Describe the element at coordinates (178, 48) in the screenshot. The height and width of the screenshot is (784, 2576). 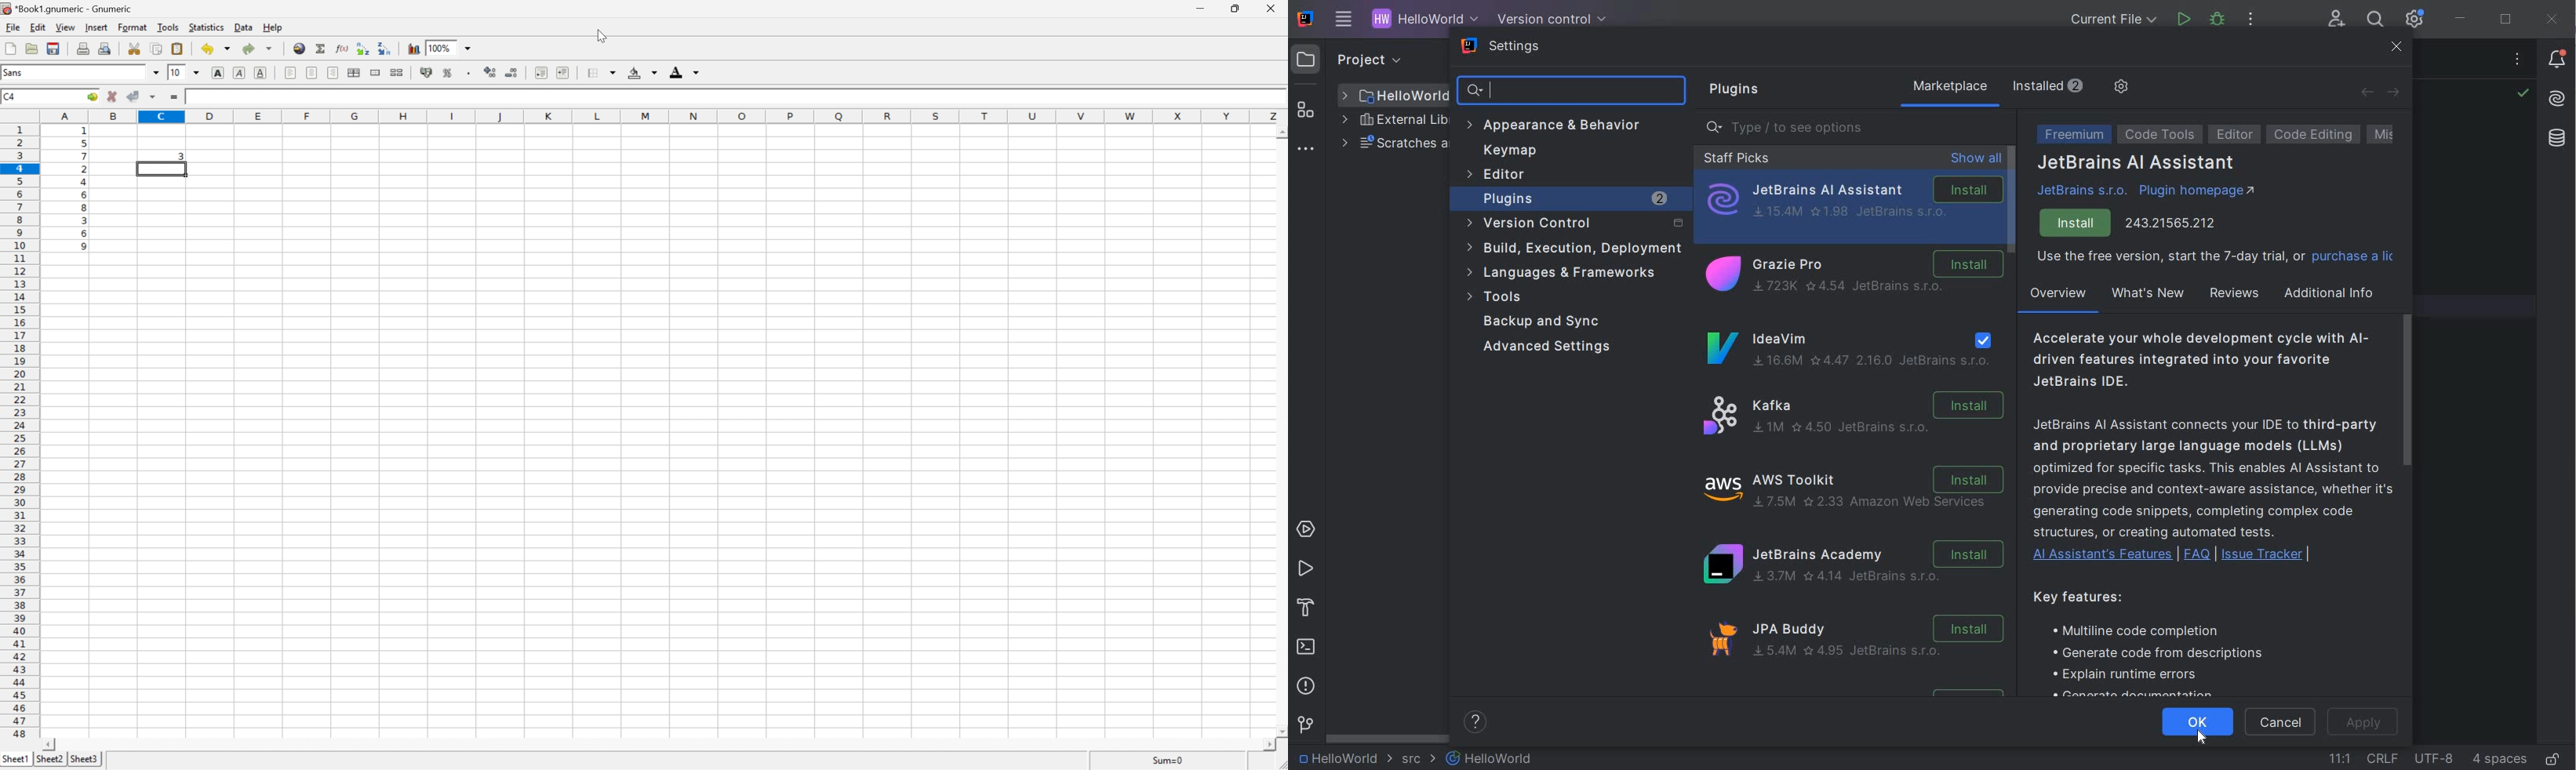
I see `paste` at that location.